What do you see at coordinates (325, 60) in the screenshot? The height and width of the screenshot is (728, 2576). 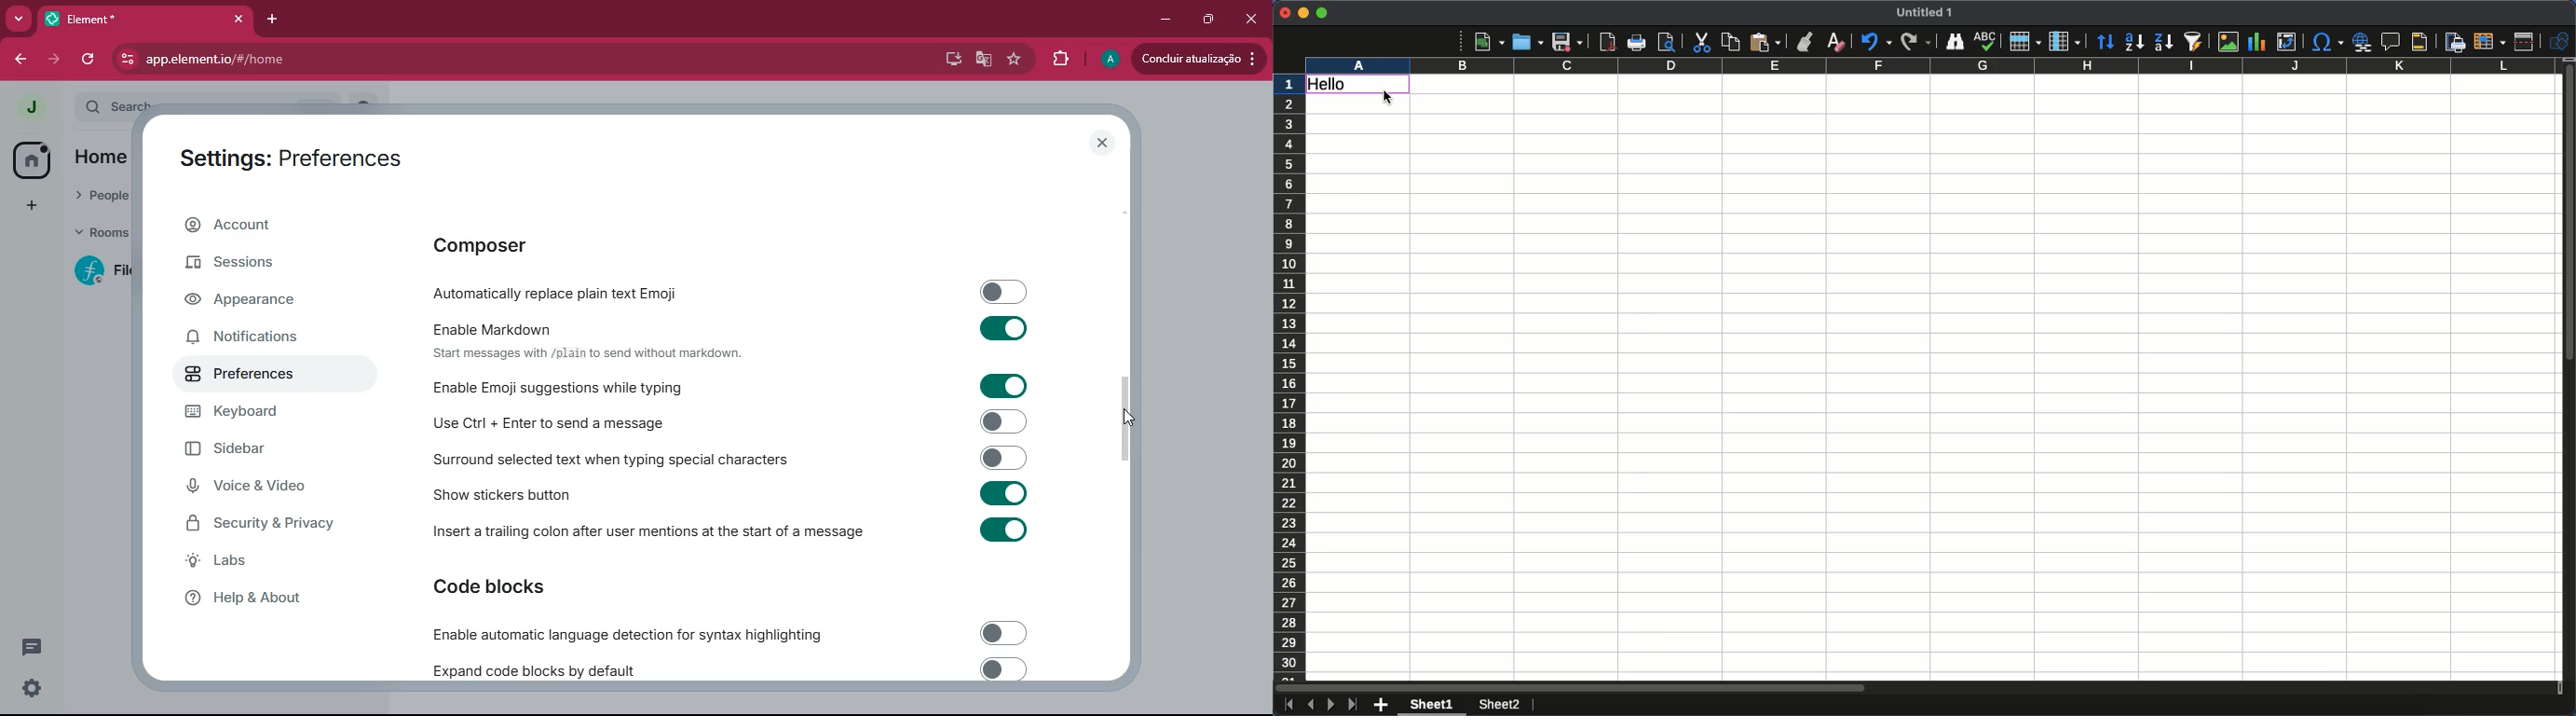 I see `app.element.io/#/home` at bounding box center [325, 60].